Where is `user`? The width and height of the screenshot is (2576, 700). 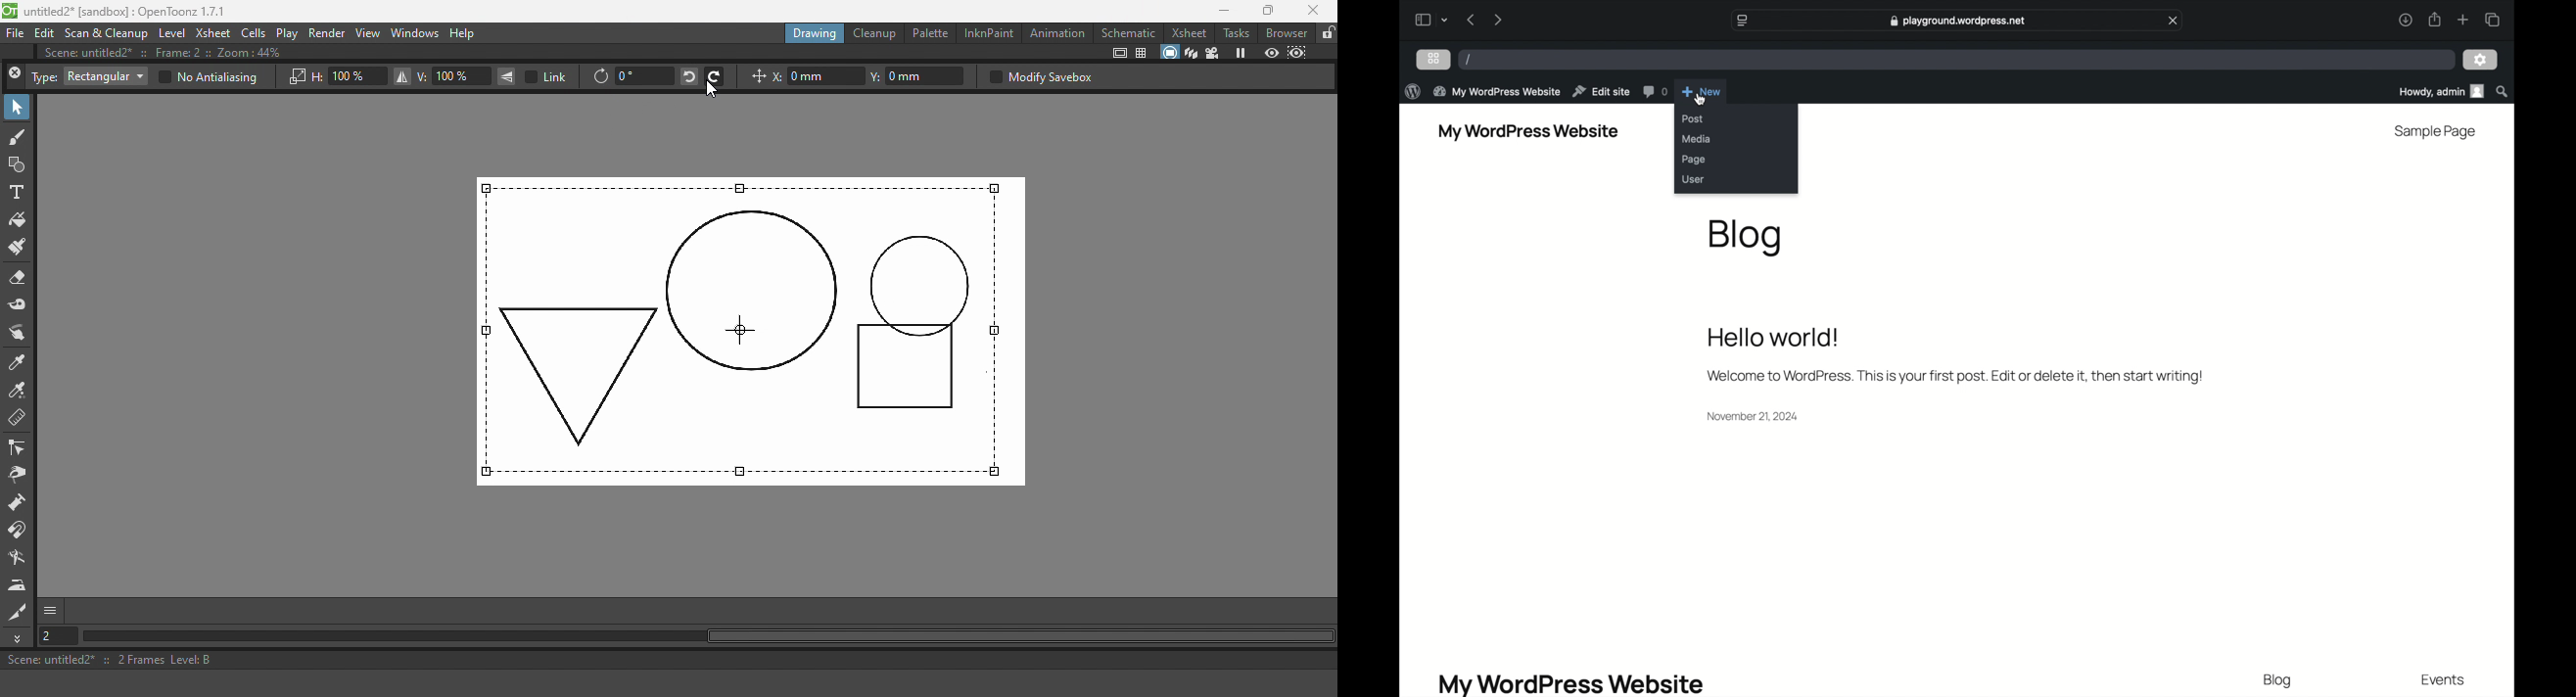 user is located at coordinates (1694, 179).